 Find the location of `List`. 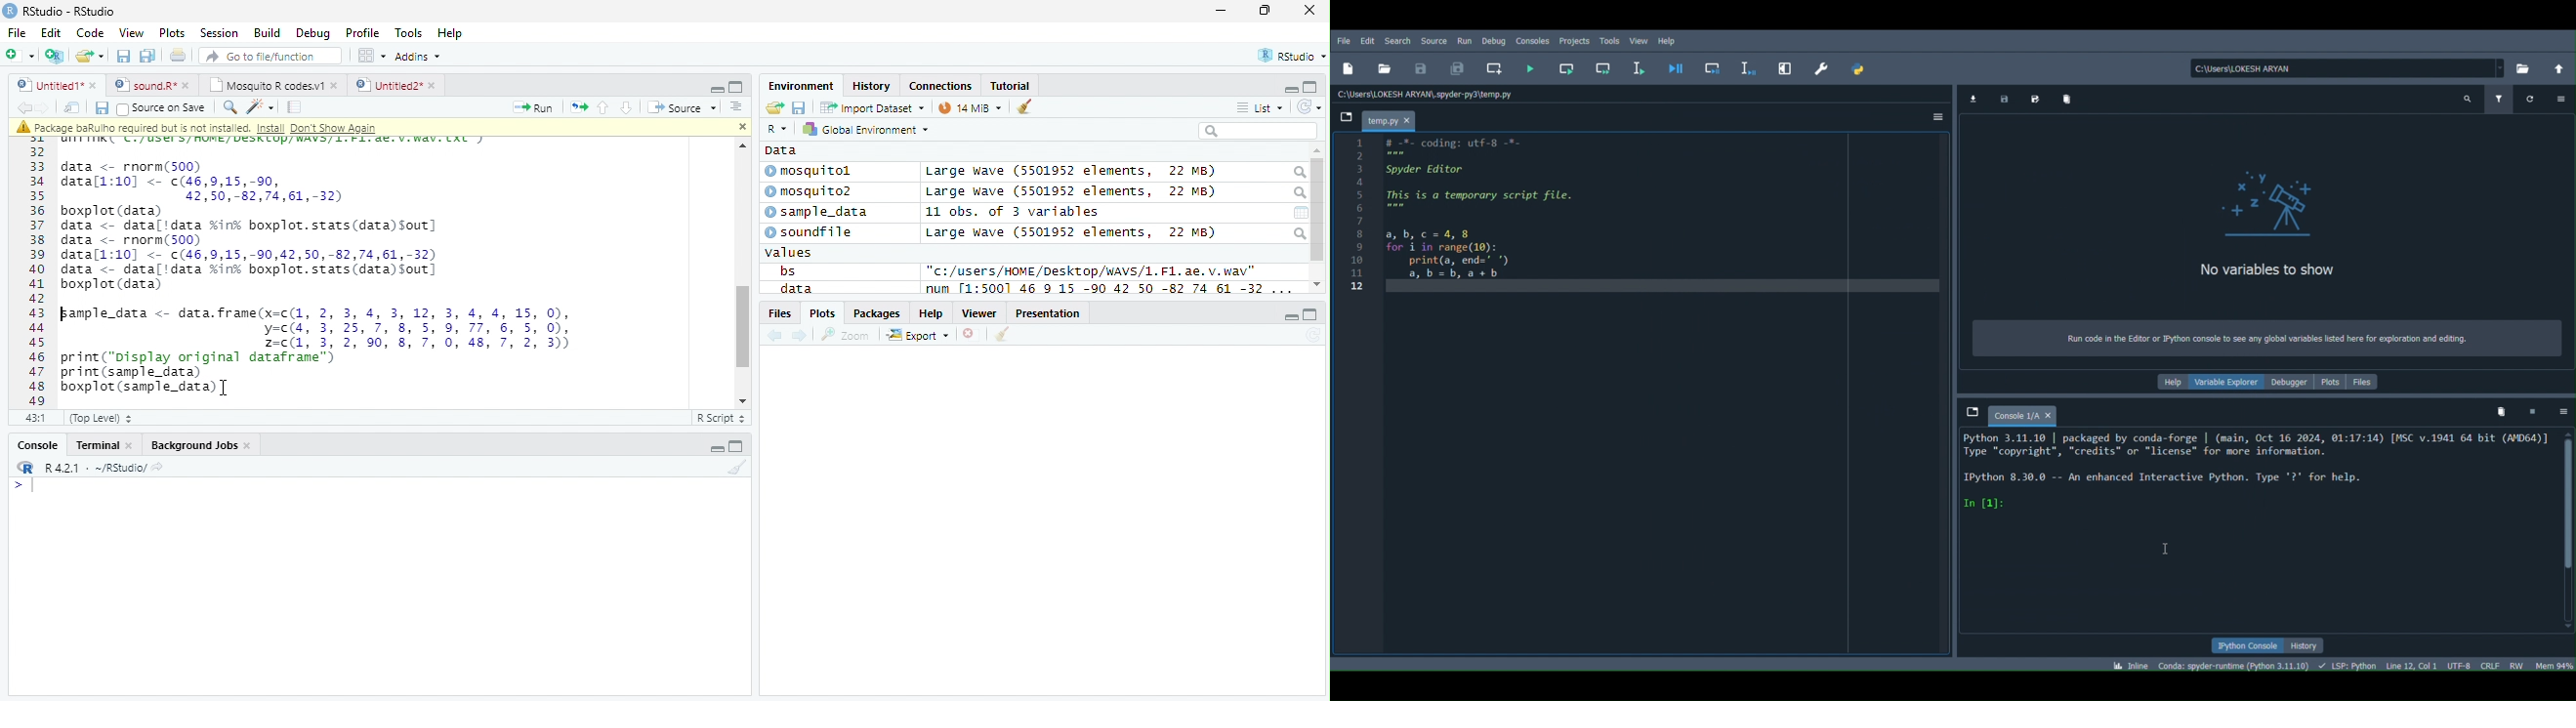

List is located at coordinates (1260, 107).